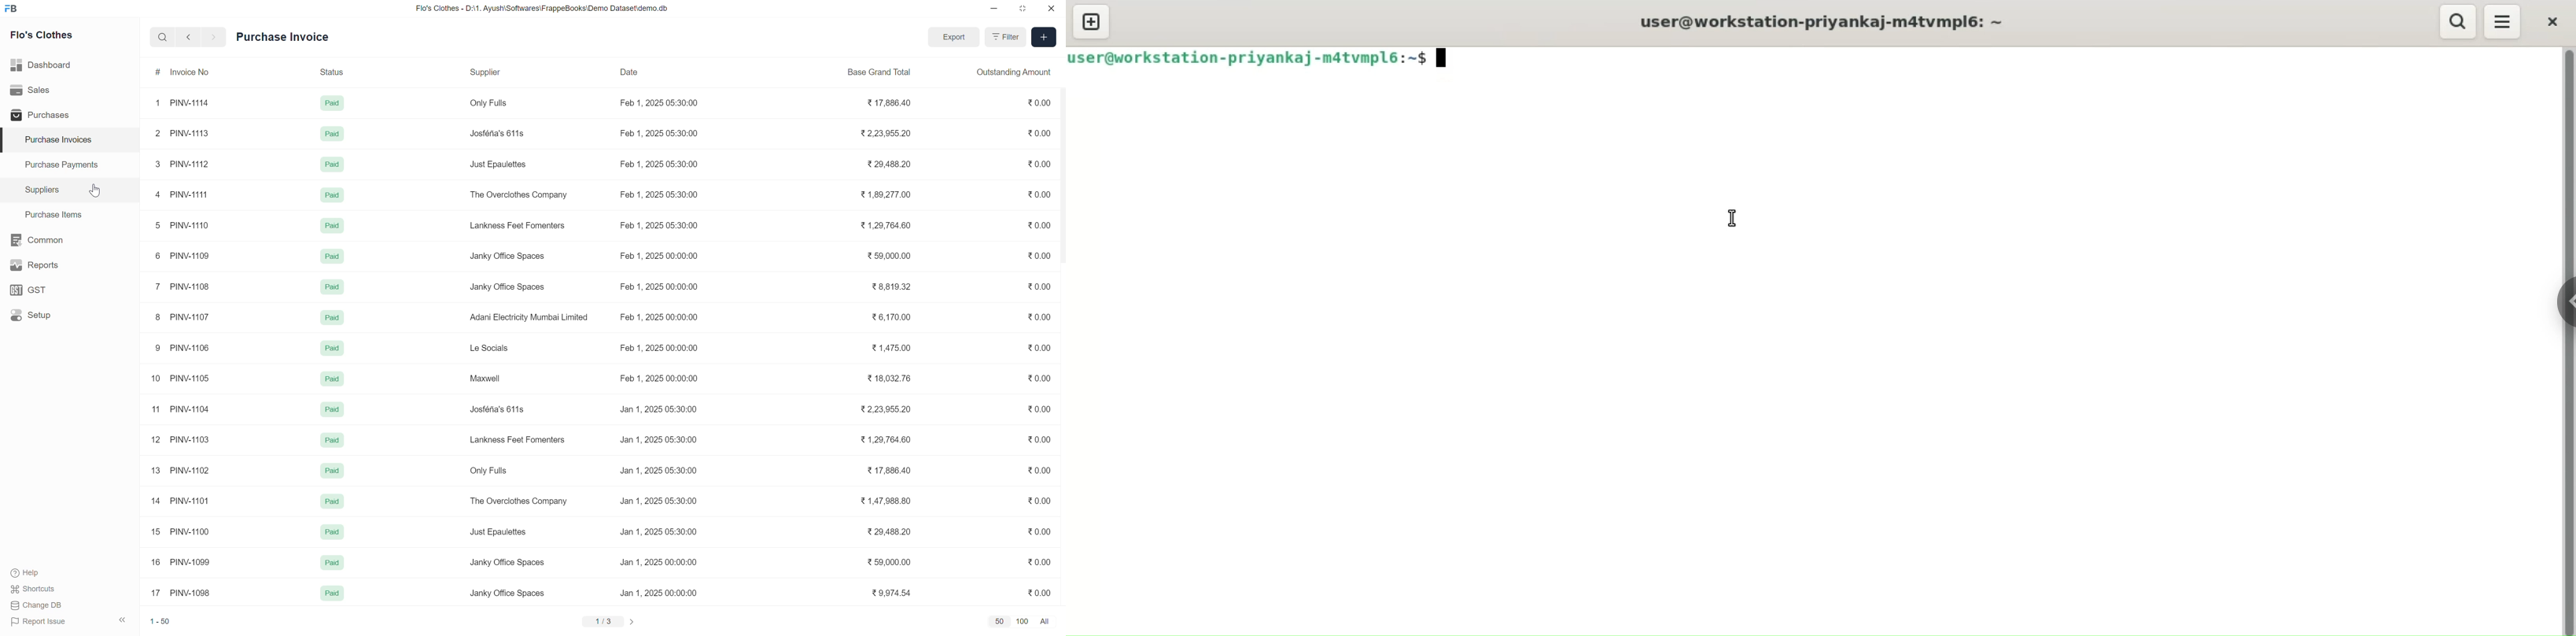  What do you see at coordinates (659, 103) in the screenshot?
I see `Feb 1, 2025 05:30:00` at bounding box center [659, 103].